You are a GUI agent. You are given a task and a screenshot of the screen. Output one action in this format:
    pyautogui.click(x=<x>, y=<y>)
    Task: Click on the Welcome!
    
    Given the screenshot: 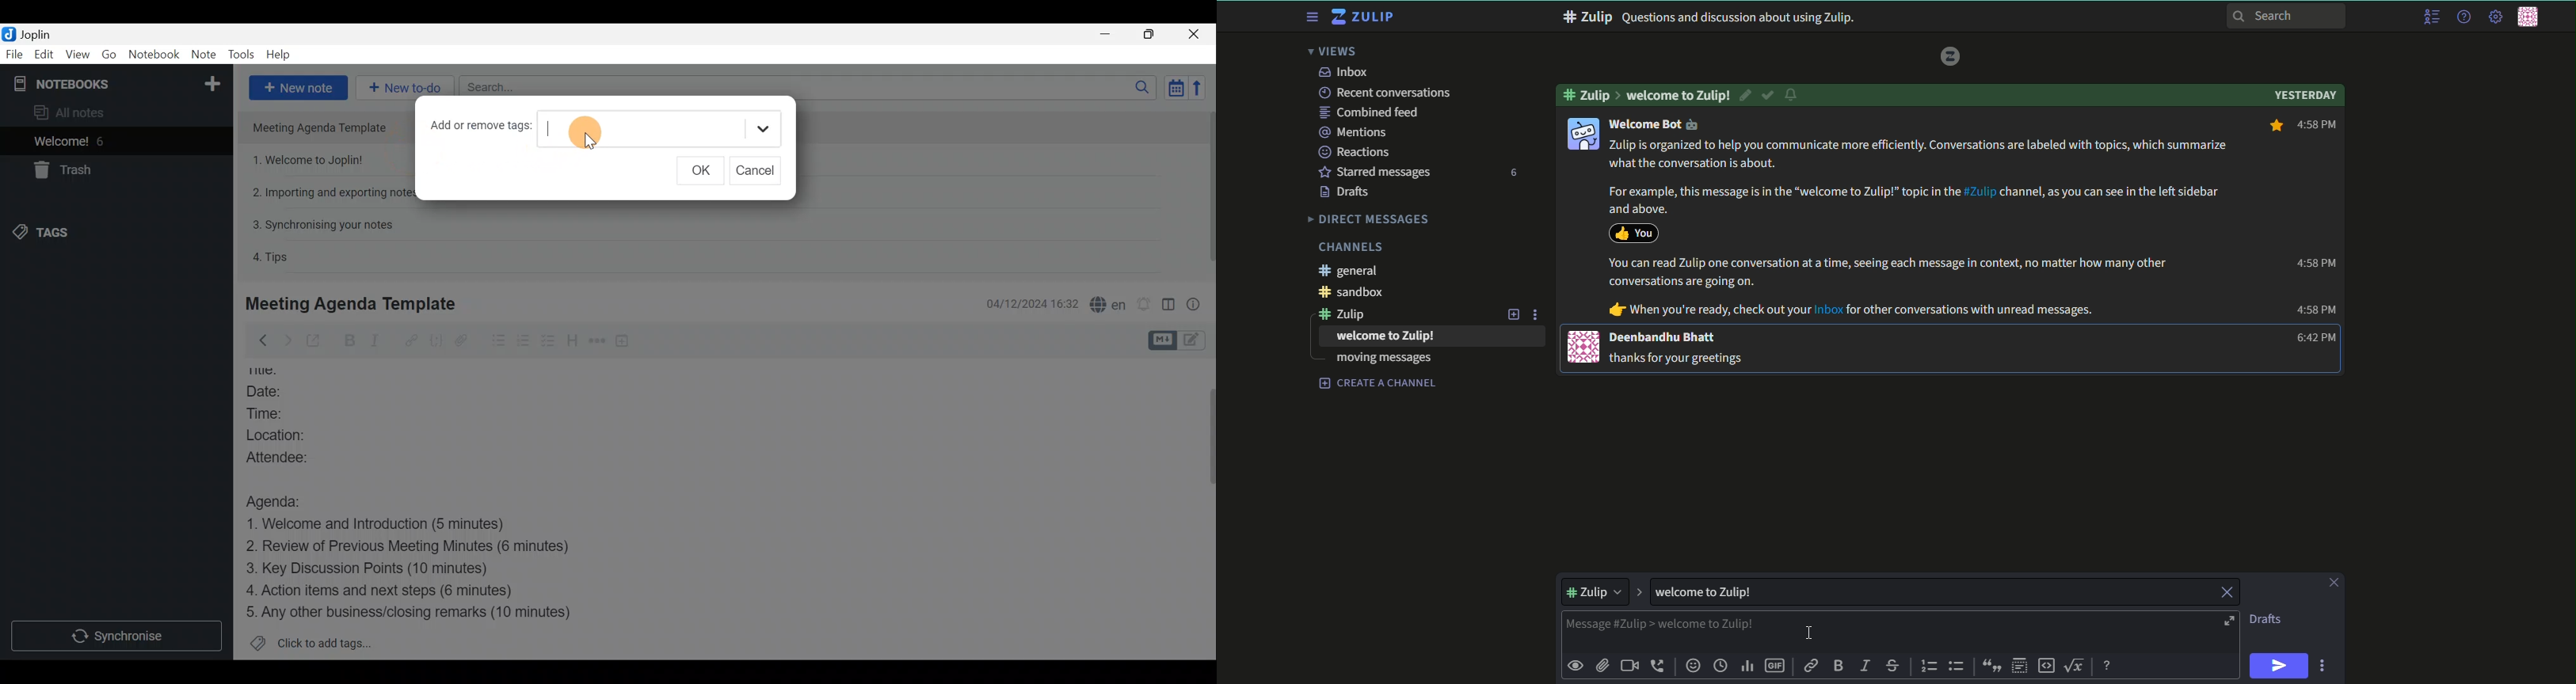 What is the action you would take?
    pyautogui.click(x=62, y=142)
    